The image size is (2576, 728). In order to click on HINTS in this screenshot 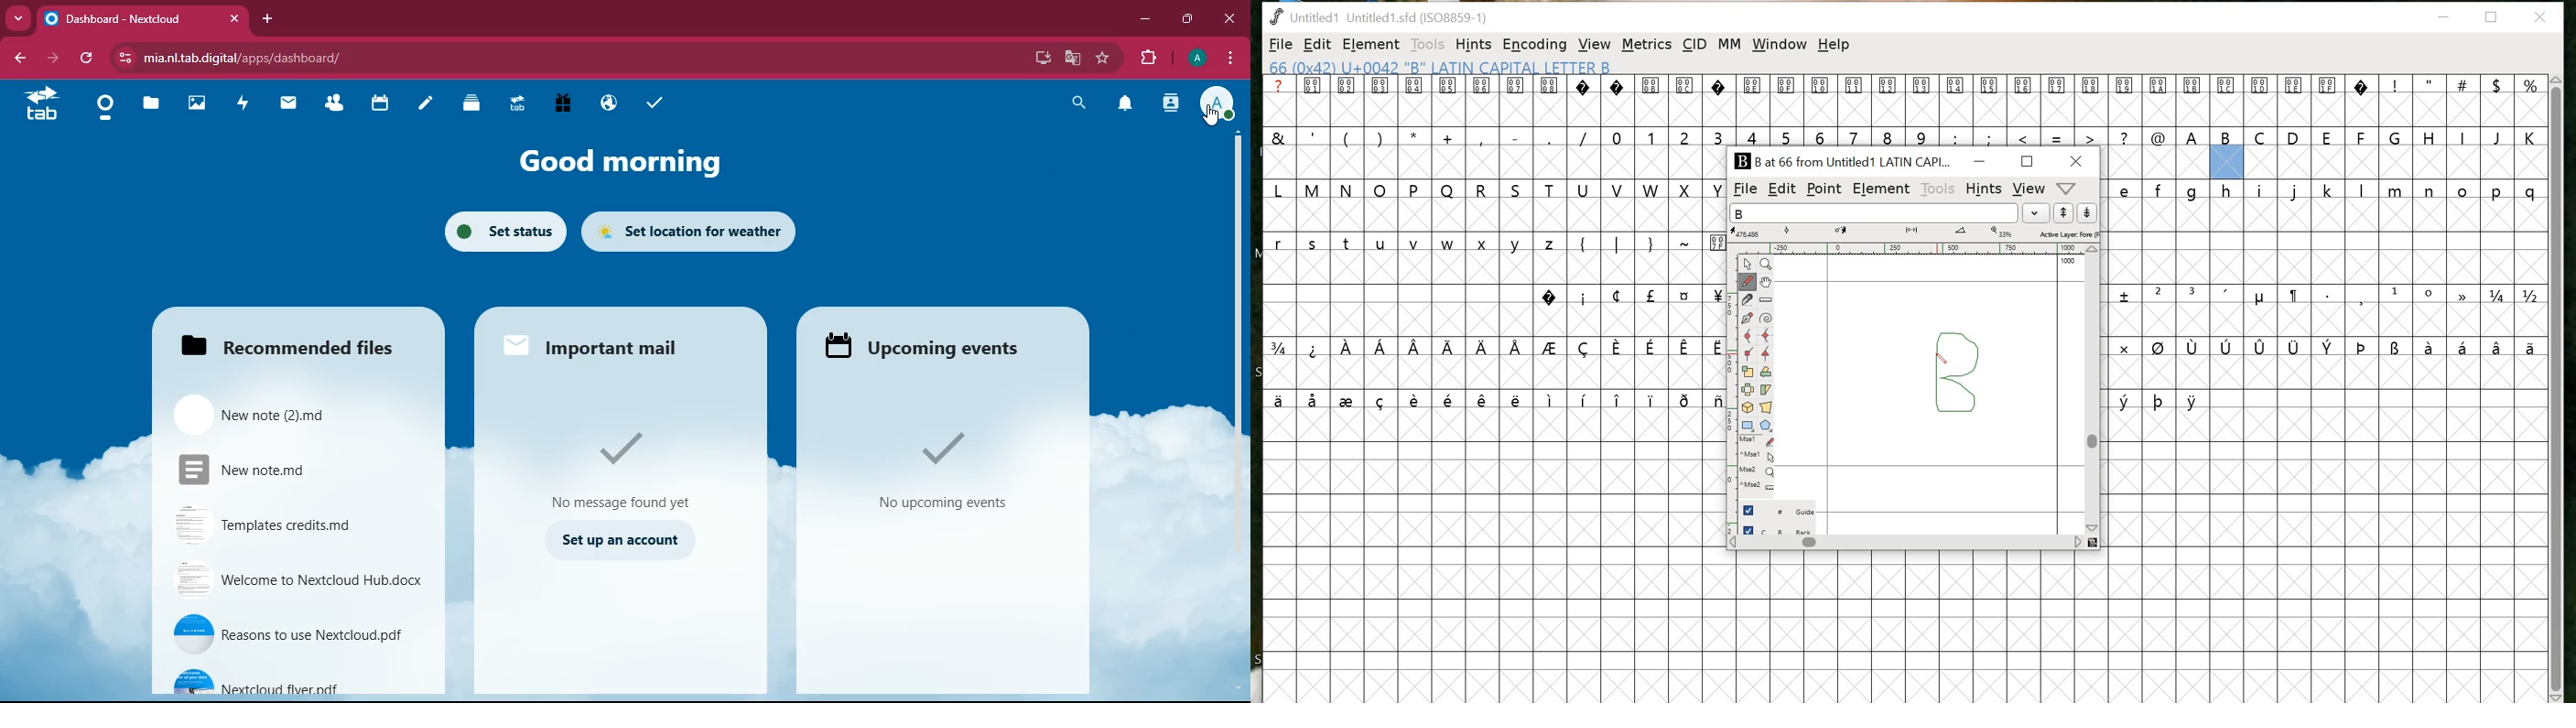, I will do `click(1473, 45)`.